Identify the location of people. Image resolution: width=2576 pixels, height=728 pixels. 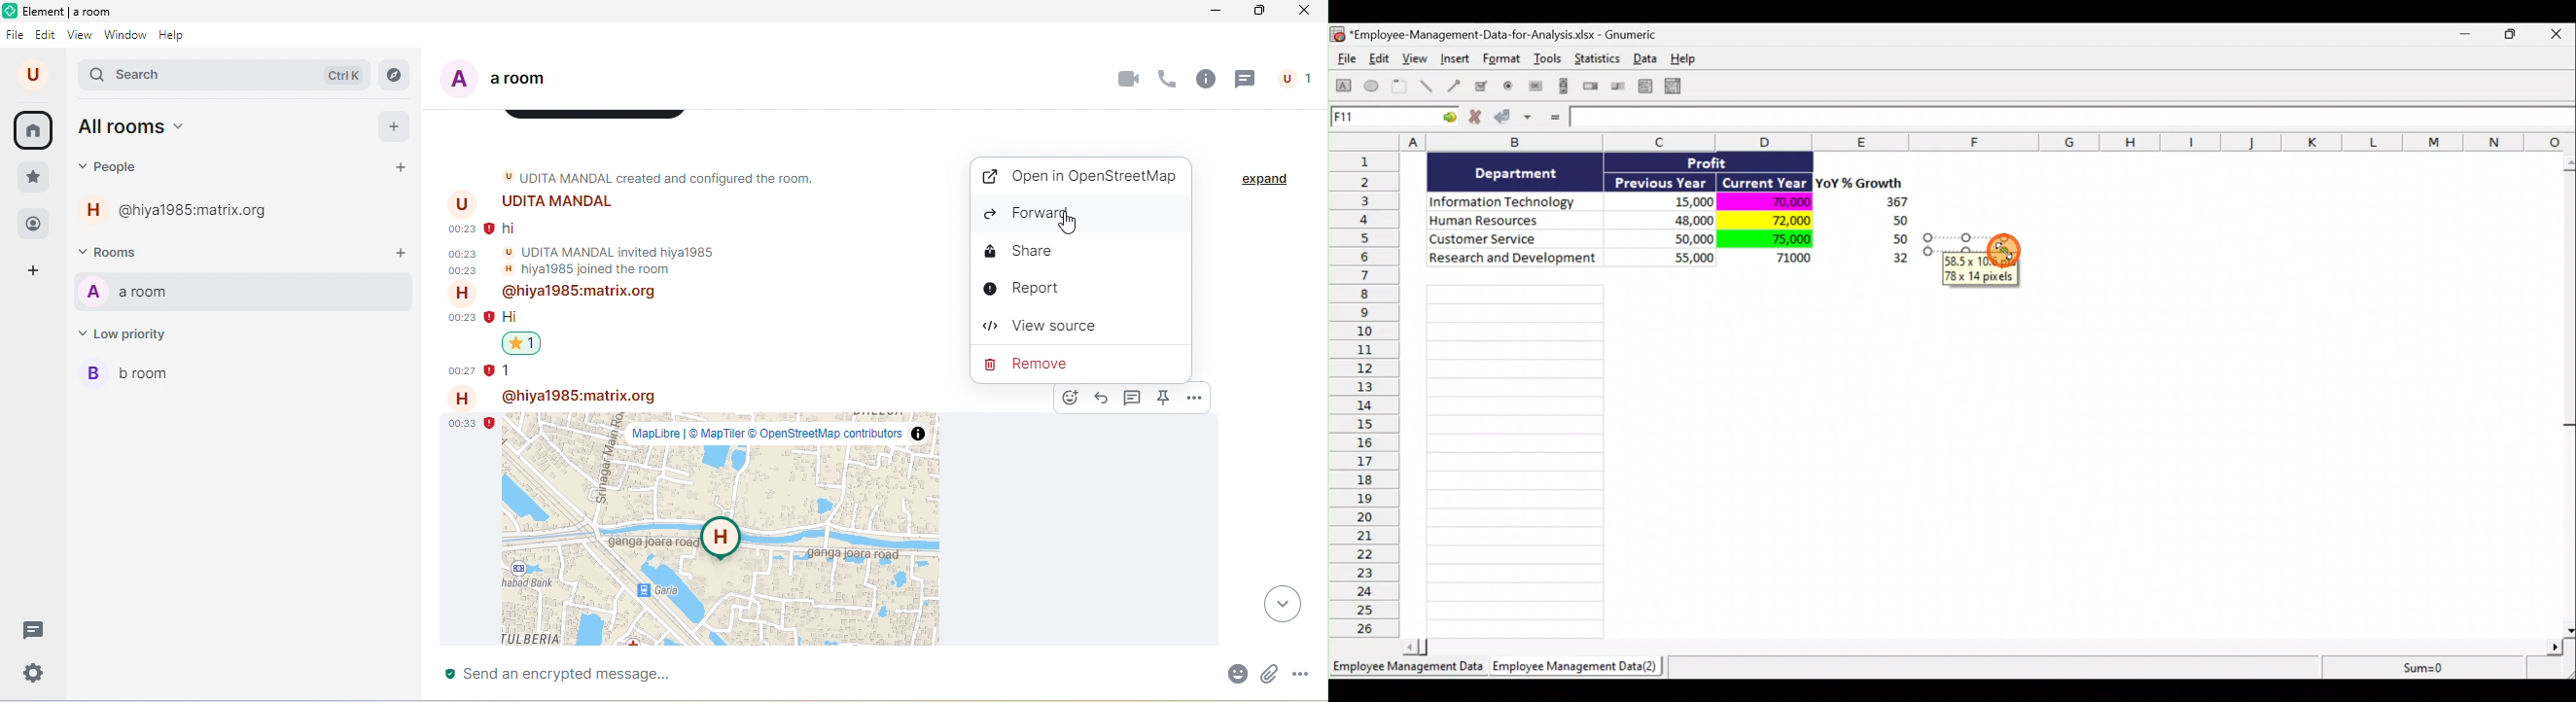
(1299, 79).